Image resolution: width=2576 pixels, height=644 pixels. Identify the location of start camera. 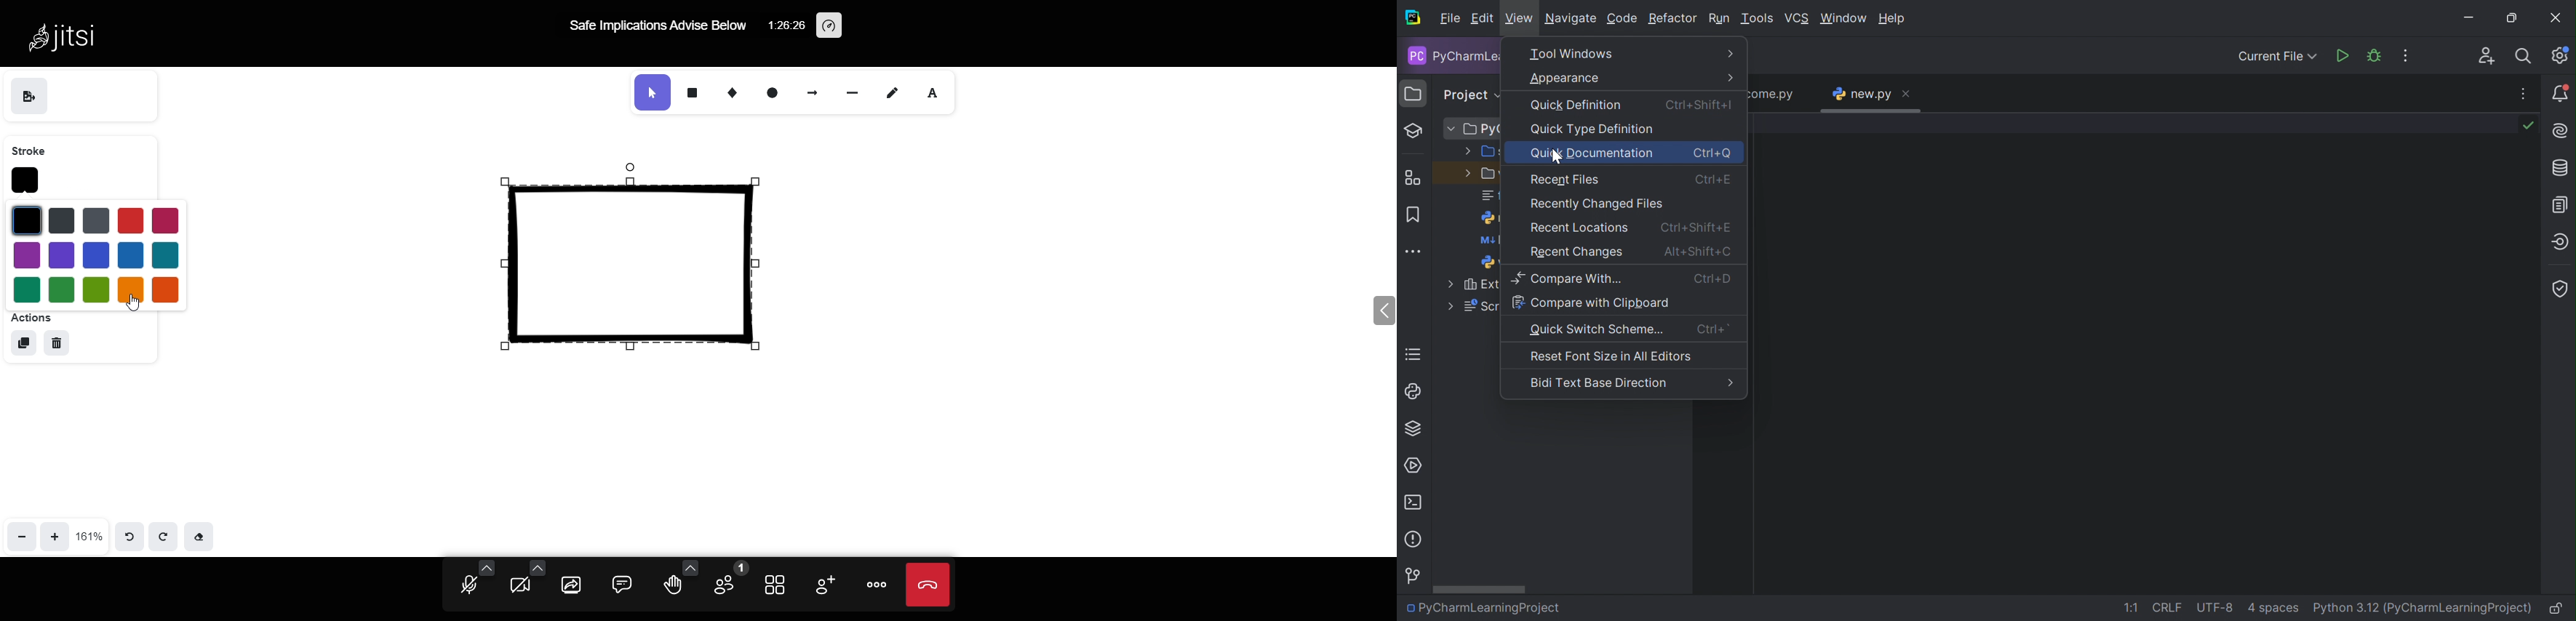
(519, 585).